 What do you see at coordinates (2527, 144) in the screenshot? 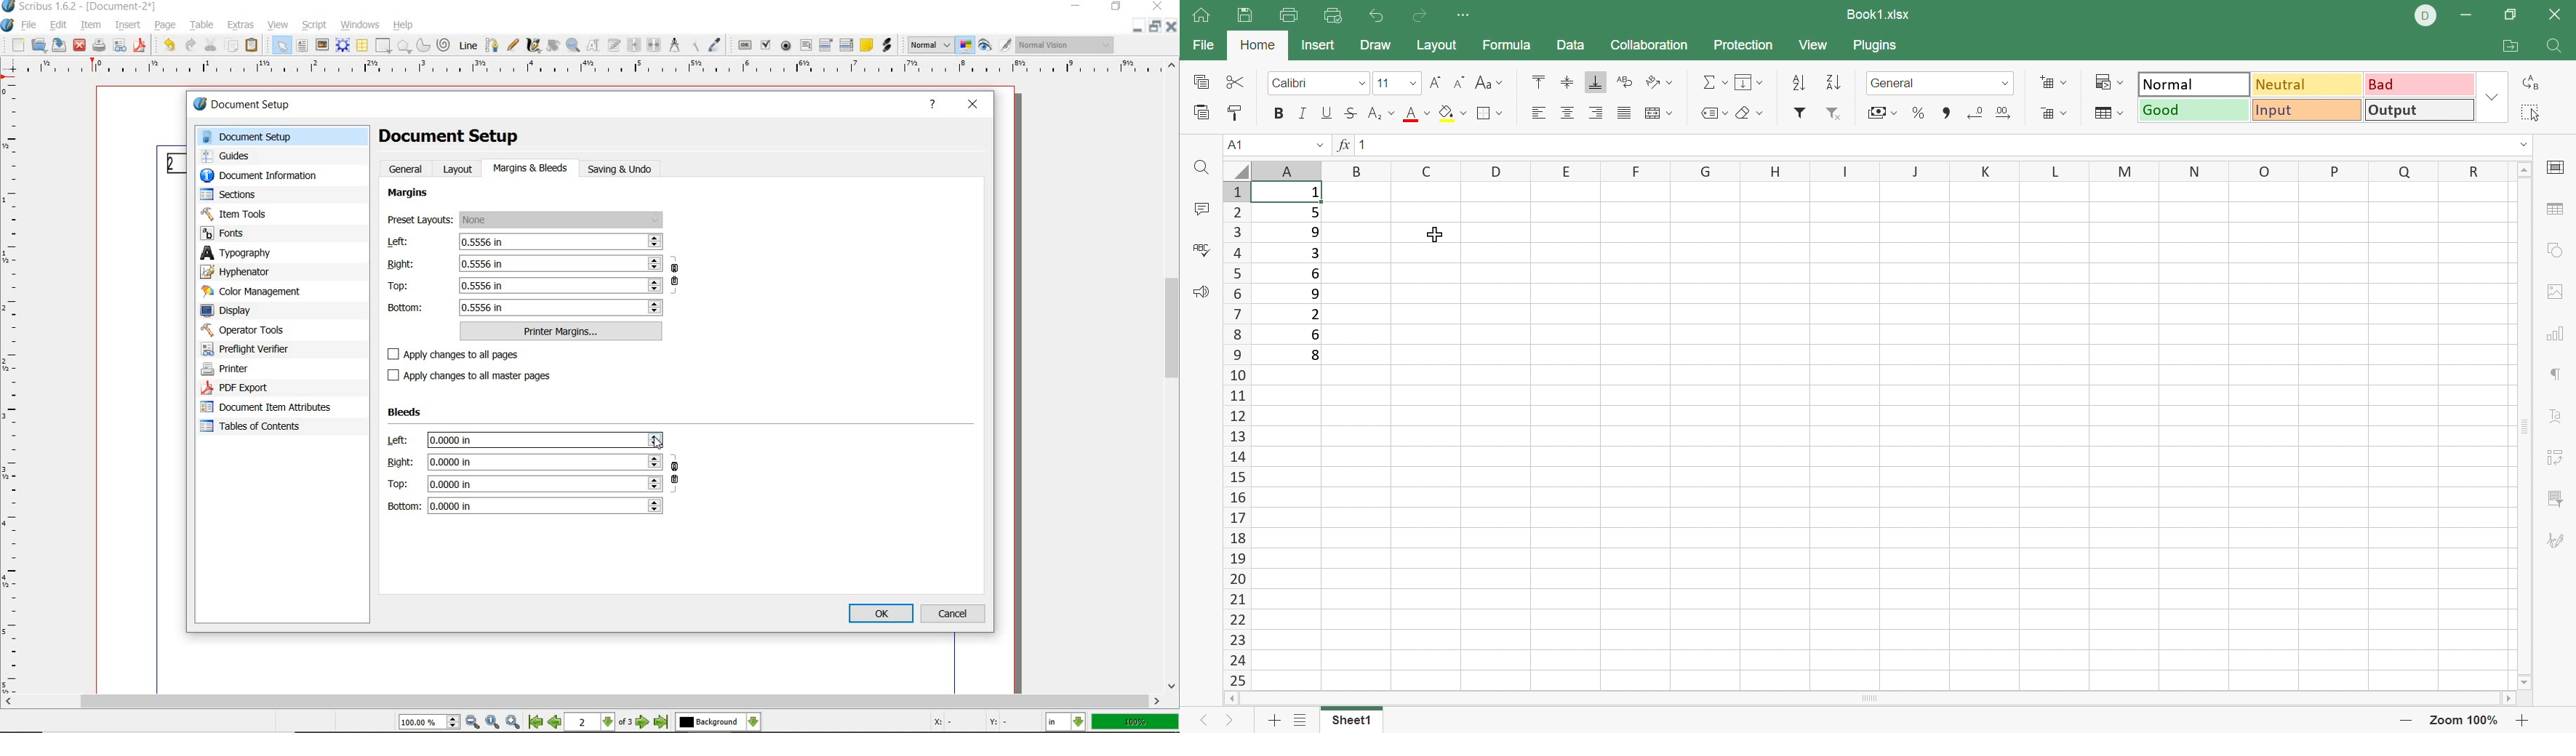
I see `Drop Down` at bounding box center [2527, 144].